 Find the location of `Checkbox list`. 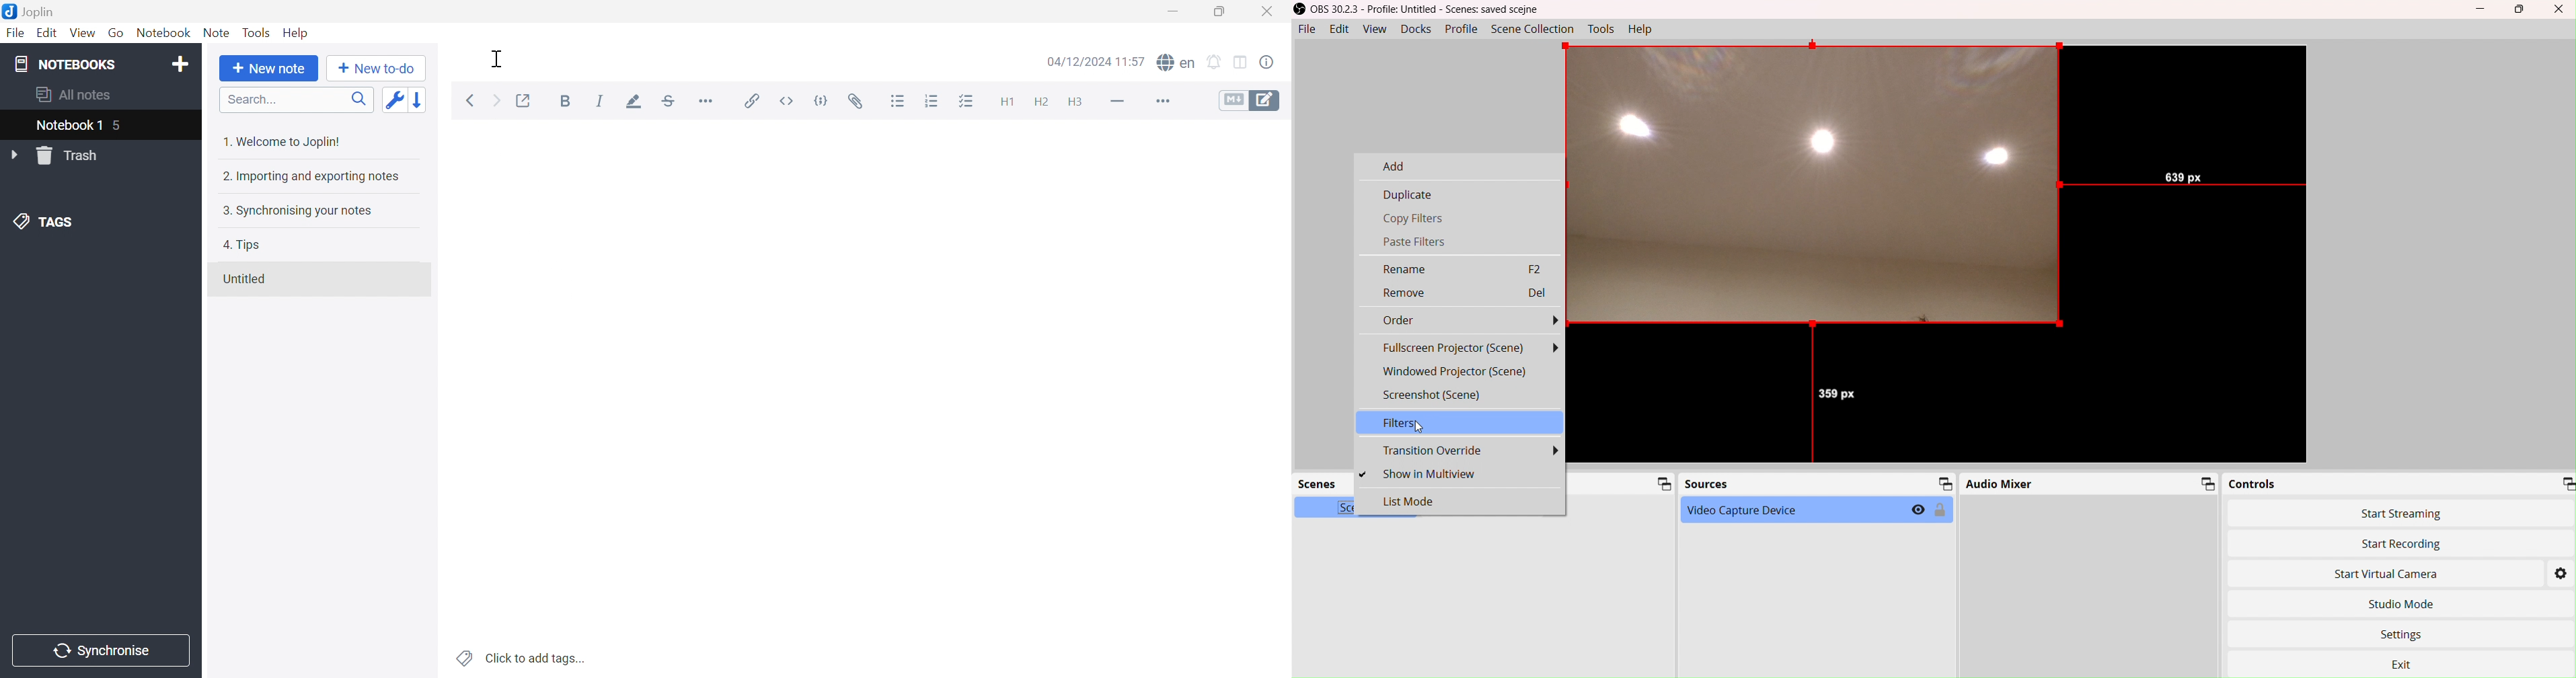

Checkbox list is located at coordinates (970, 101).